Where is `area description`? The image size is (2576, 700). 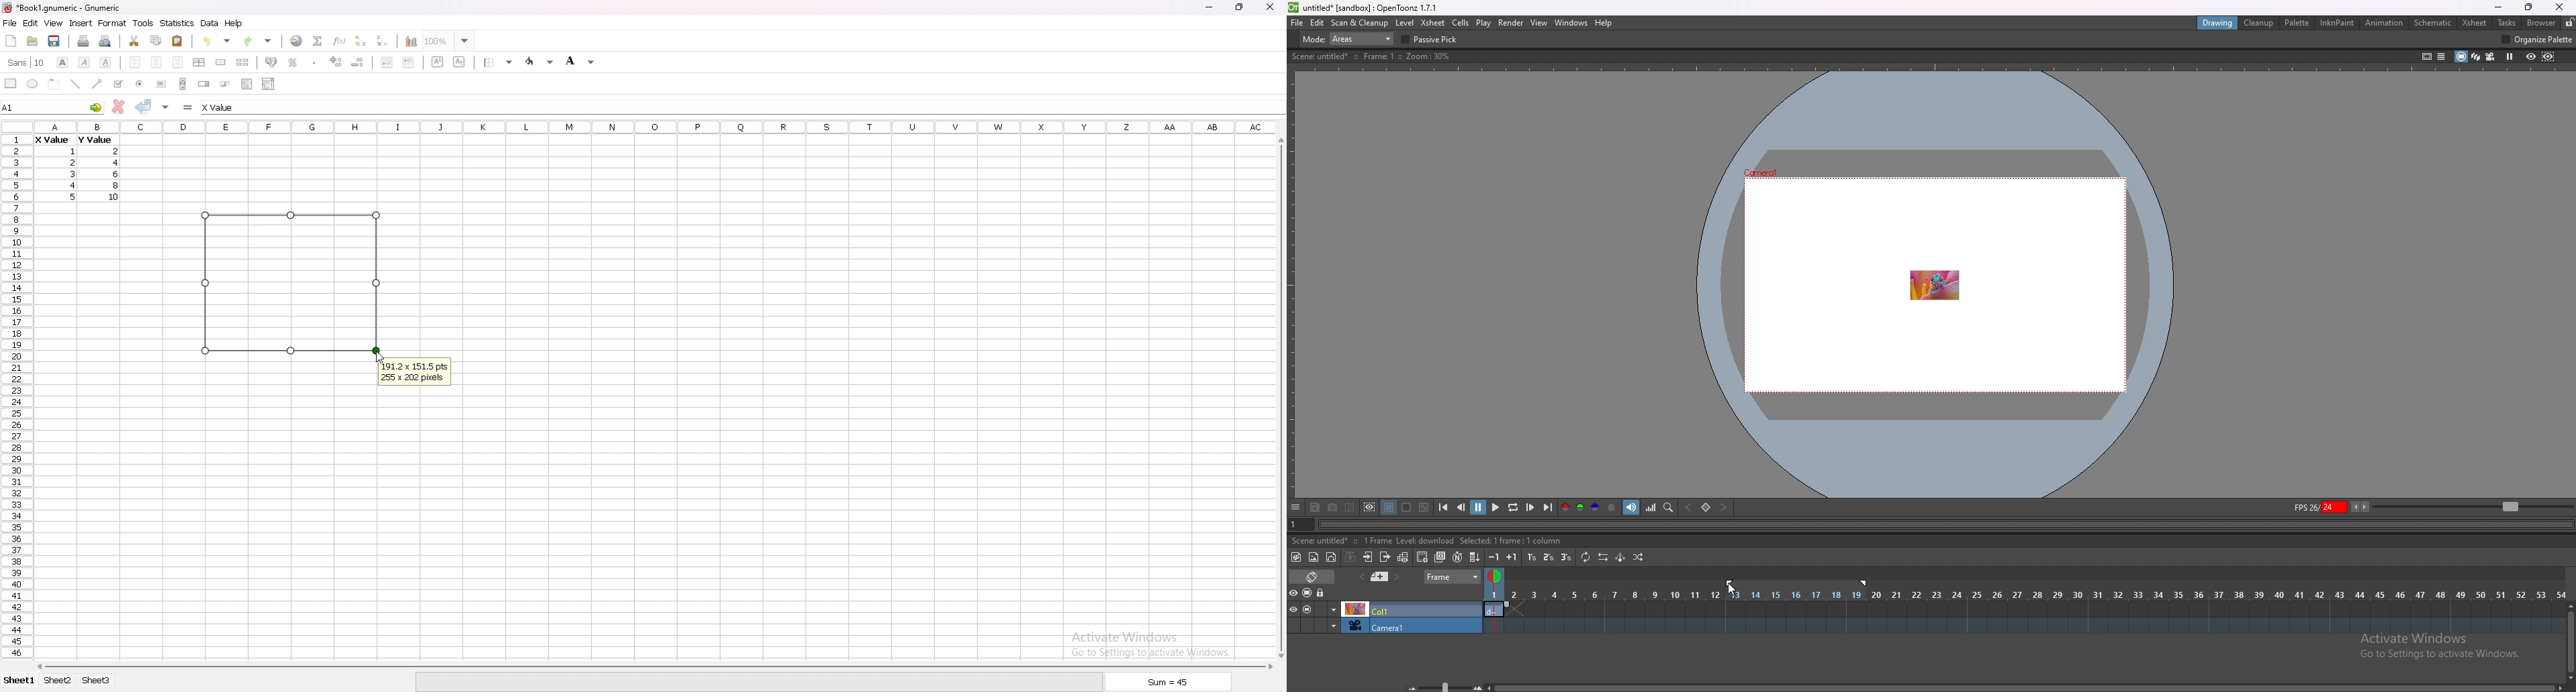
area description is located at coordinates (415, 373).